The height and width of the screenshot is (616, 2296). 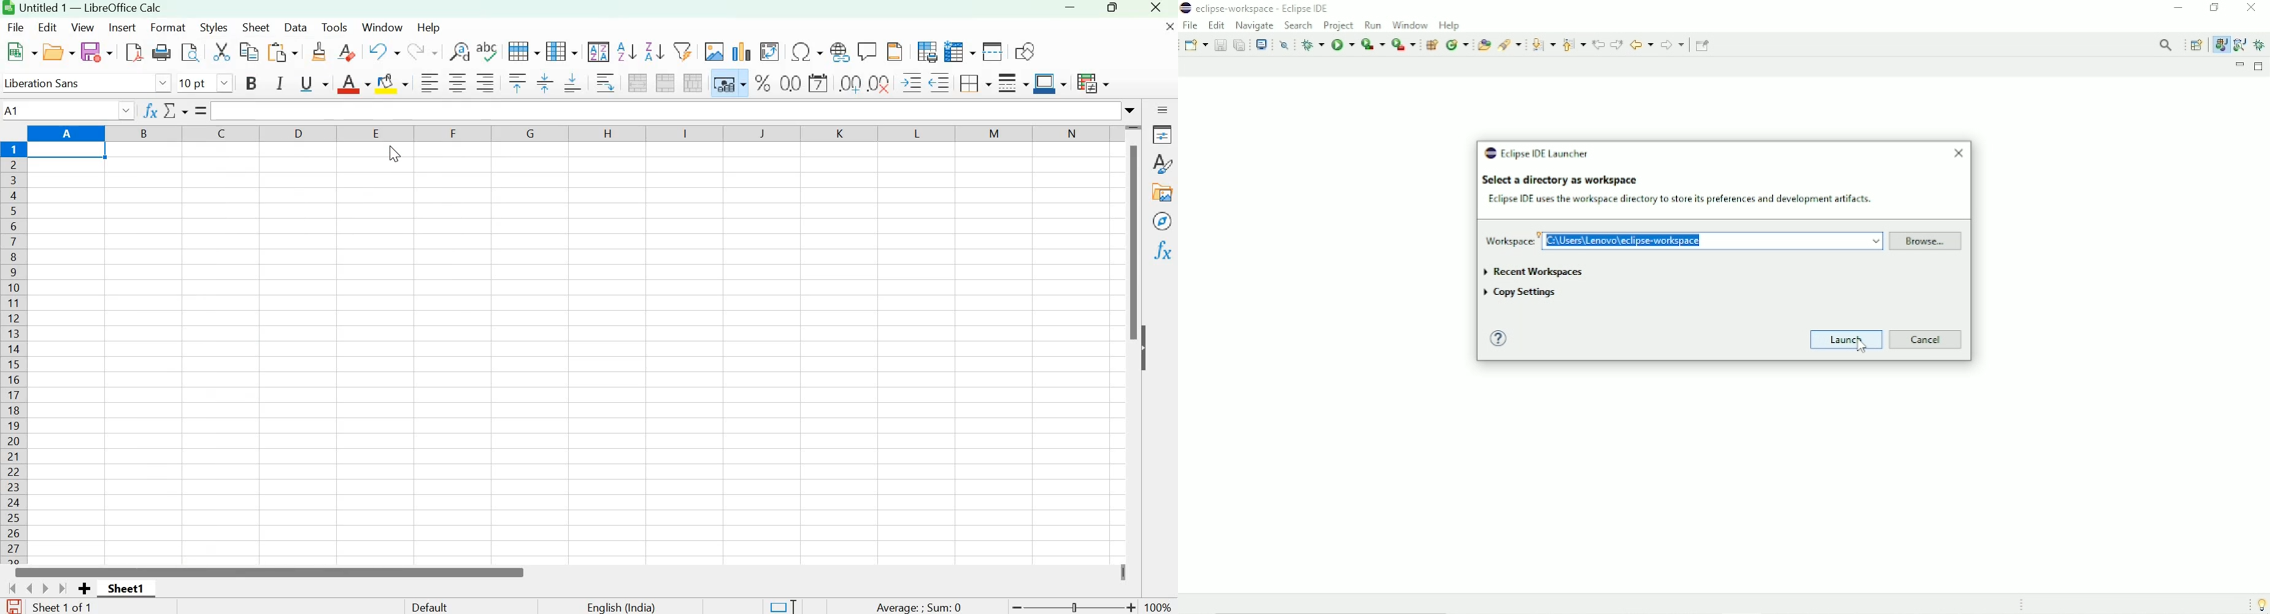 I want to click on Delete decimal point, so click(x=880, y=82).